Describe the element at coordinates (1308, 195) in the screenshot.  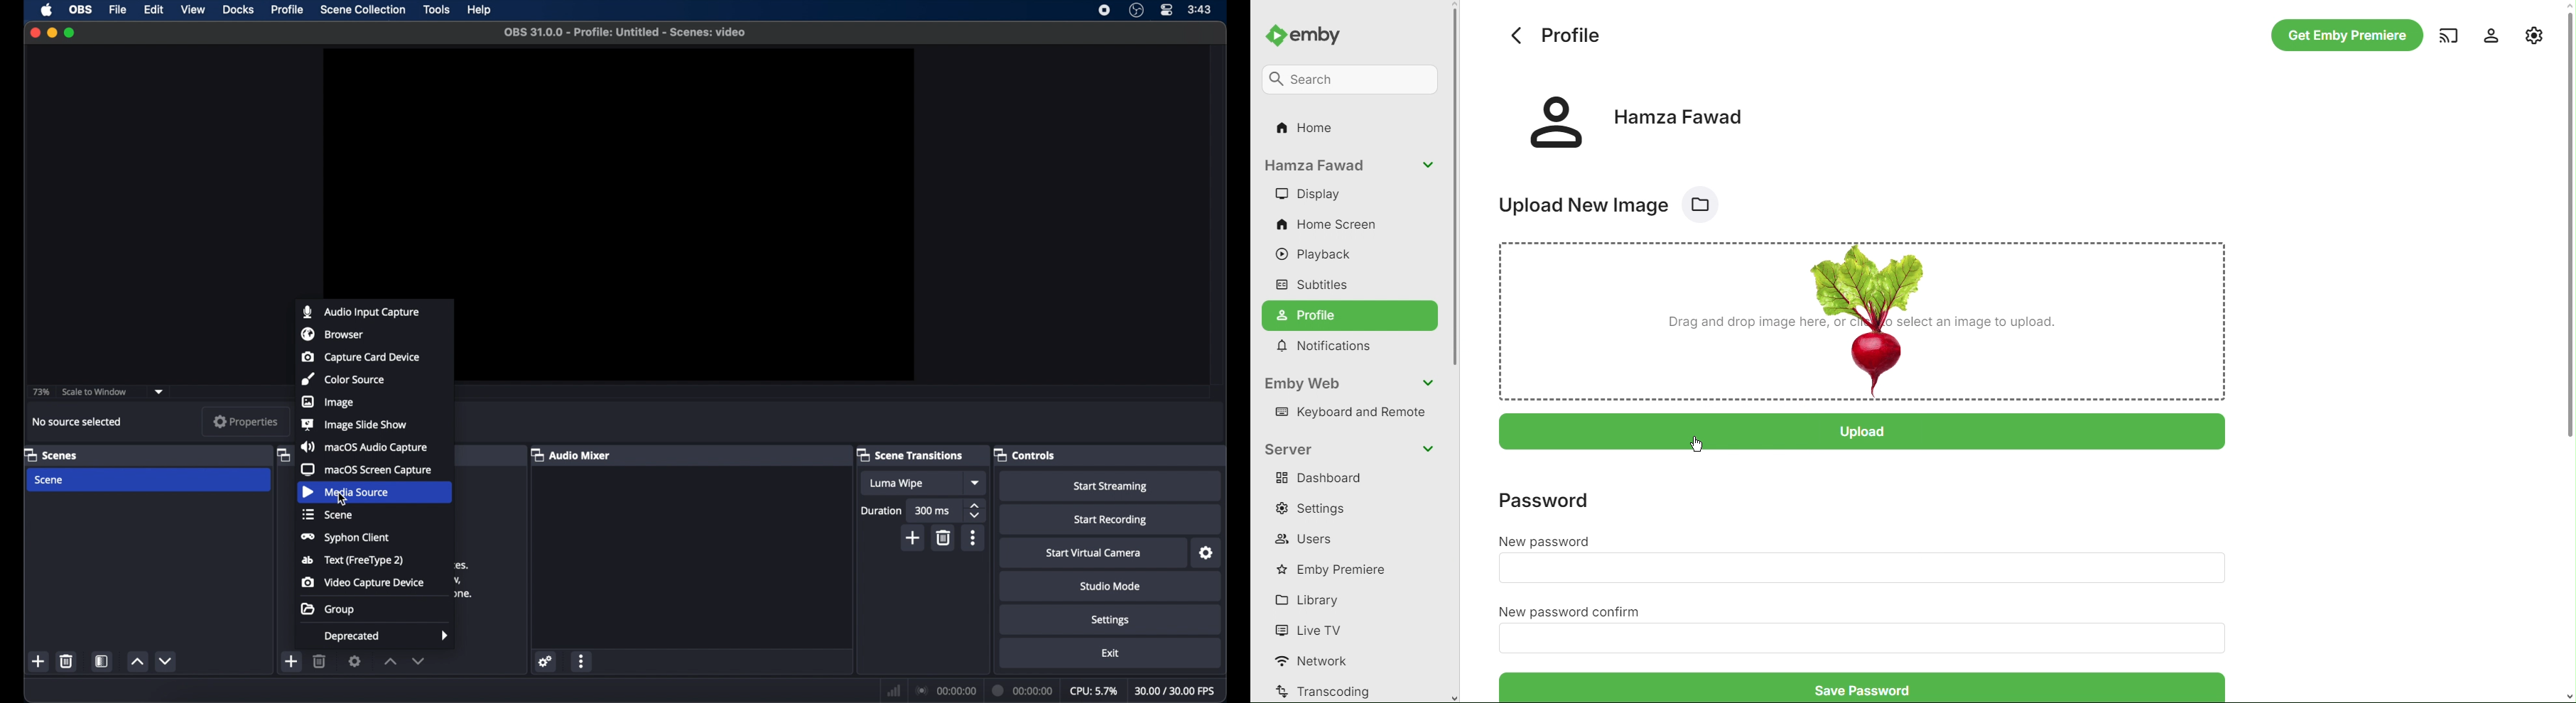
I see `Display` at that location.